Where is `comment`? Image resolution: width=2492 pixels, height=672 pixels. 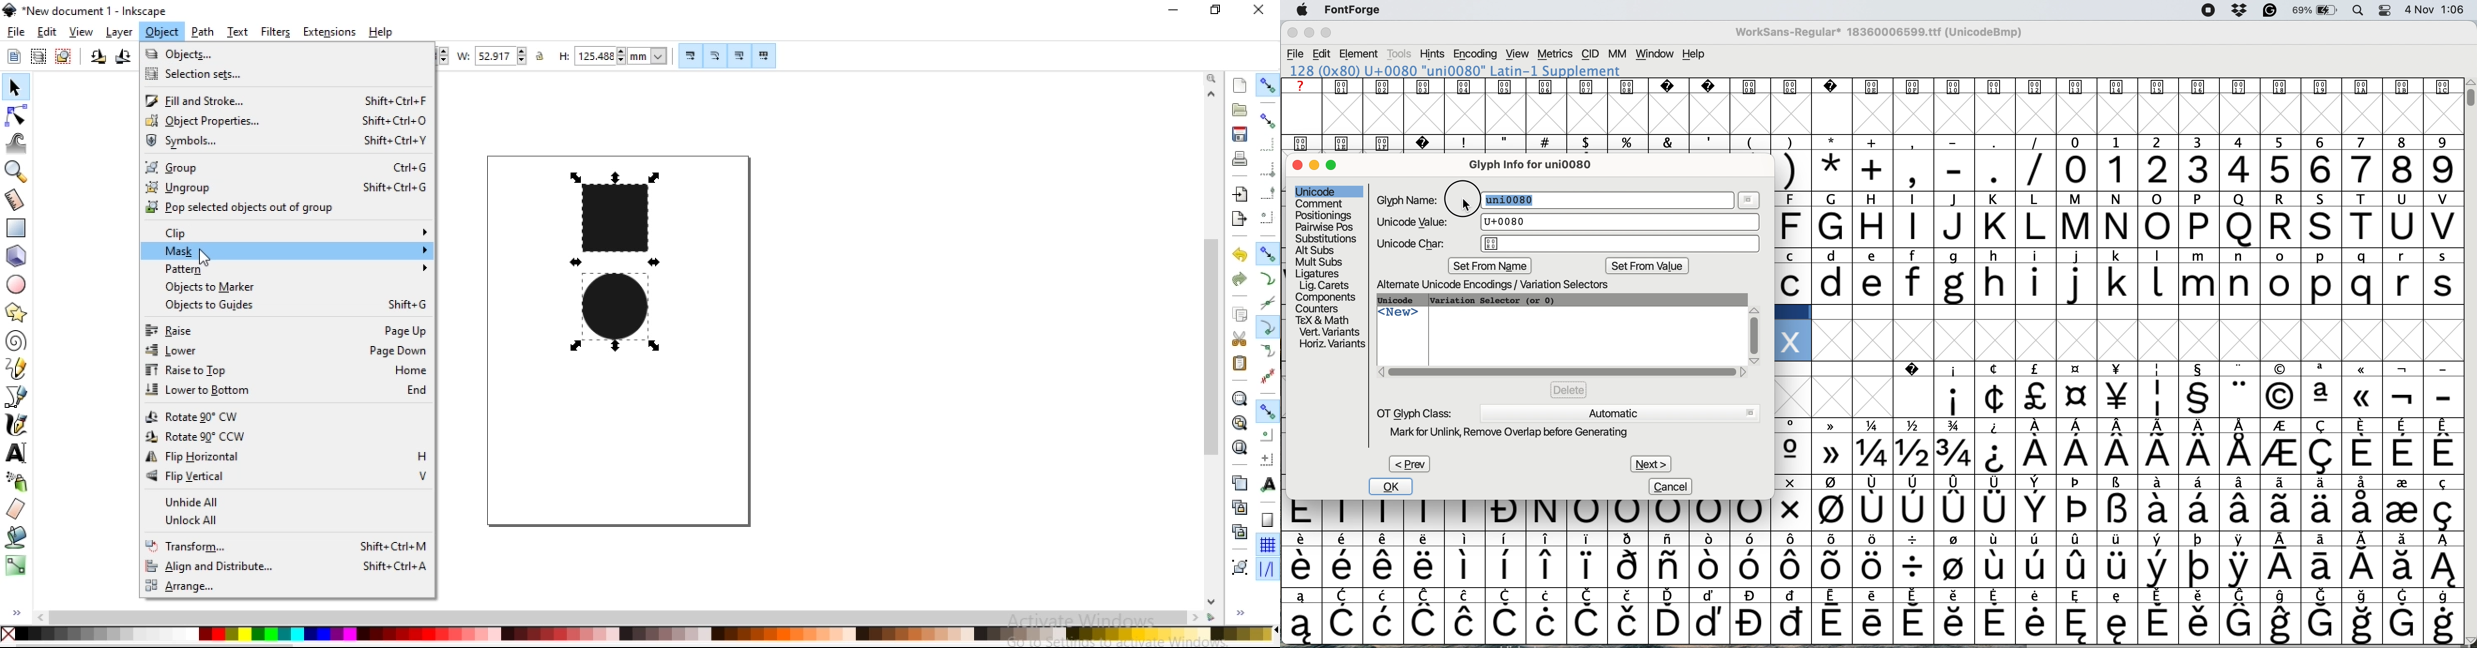 comment is located at coordinates (1319, 204).